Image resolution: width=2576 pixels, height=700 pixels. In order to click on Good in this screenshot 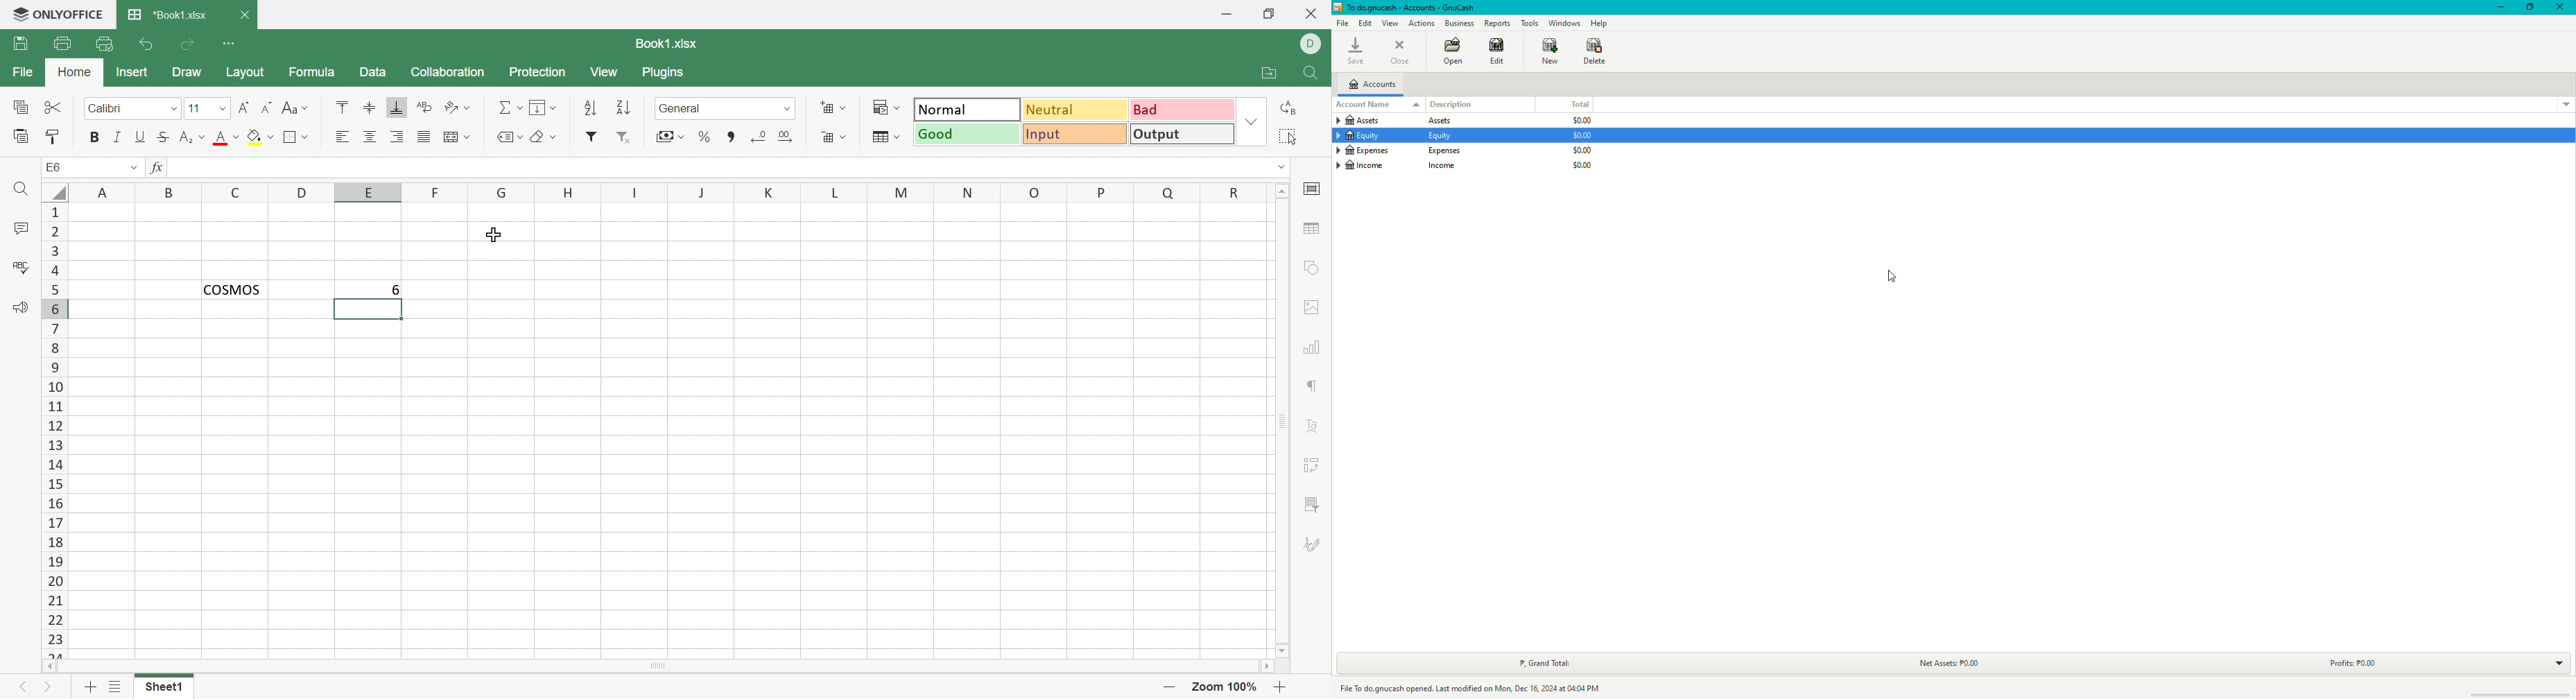, I will do `click(966, 135)`.